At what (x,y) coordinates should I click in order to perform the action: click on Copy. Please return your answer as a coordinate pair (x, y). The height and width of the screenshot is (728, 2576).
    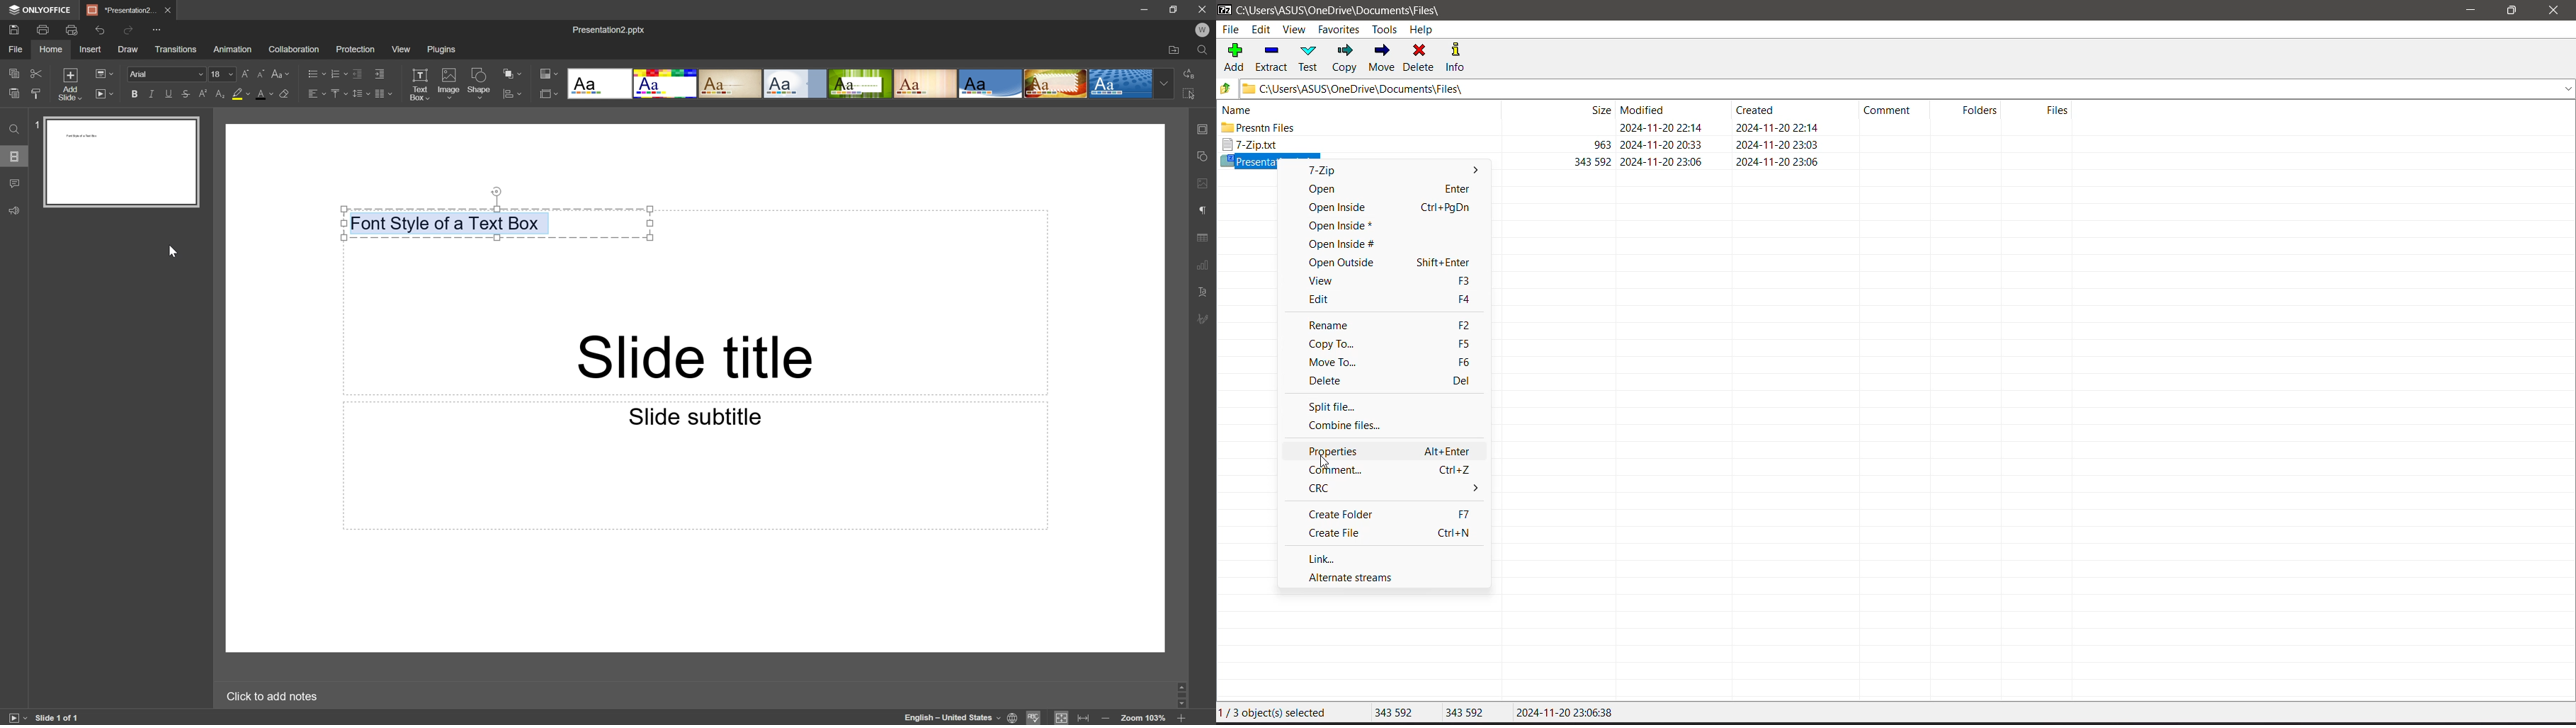
    Looking at the image, I should click on (15, 73).